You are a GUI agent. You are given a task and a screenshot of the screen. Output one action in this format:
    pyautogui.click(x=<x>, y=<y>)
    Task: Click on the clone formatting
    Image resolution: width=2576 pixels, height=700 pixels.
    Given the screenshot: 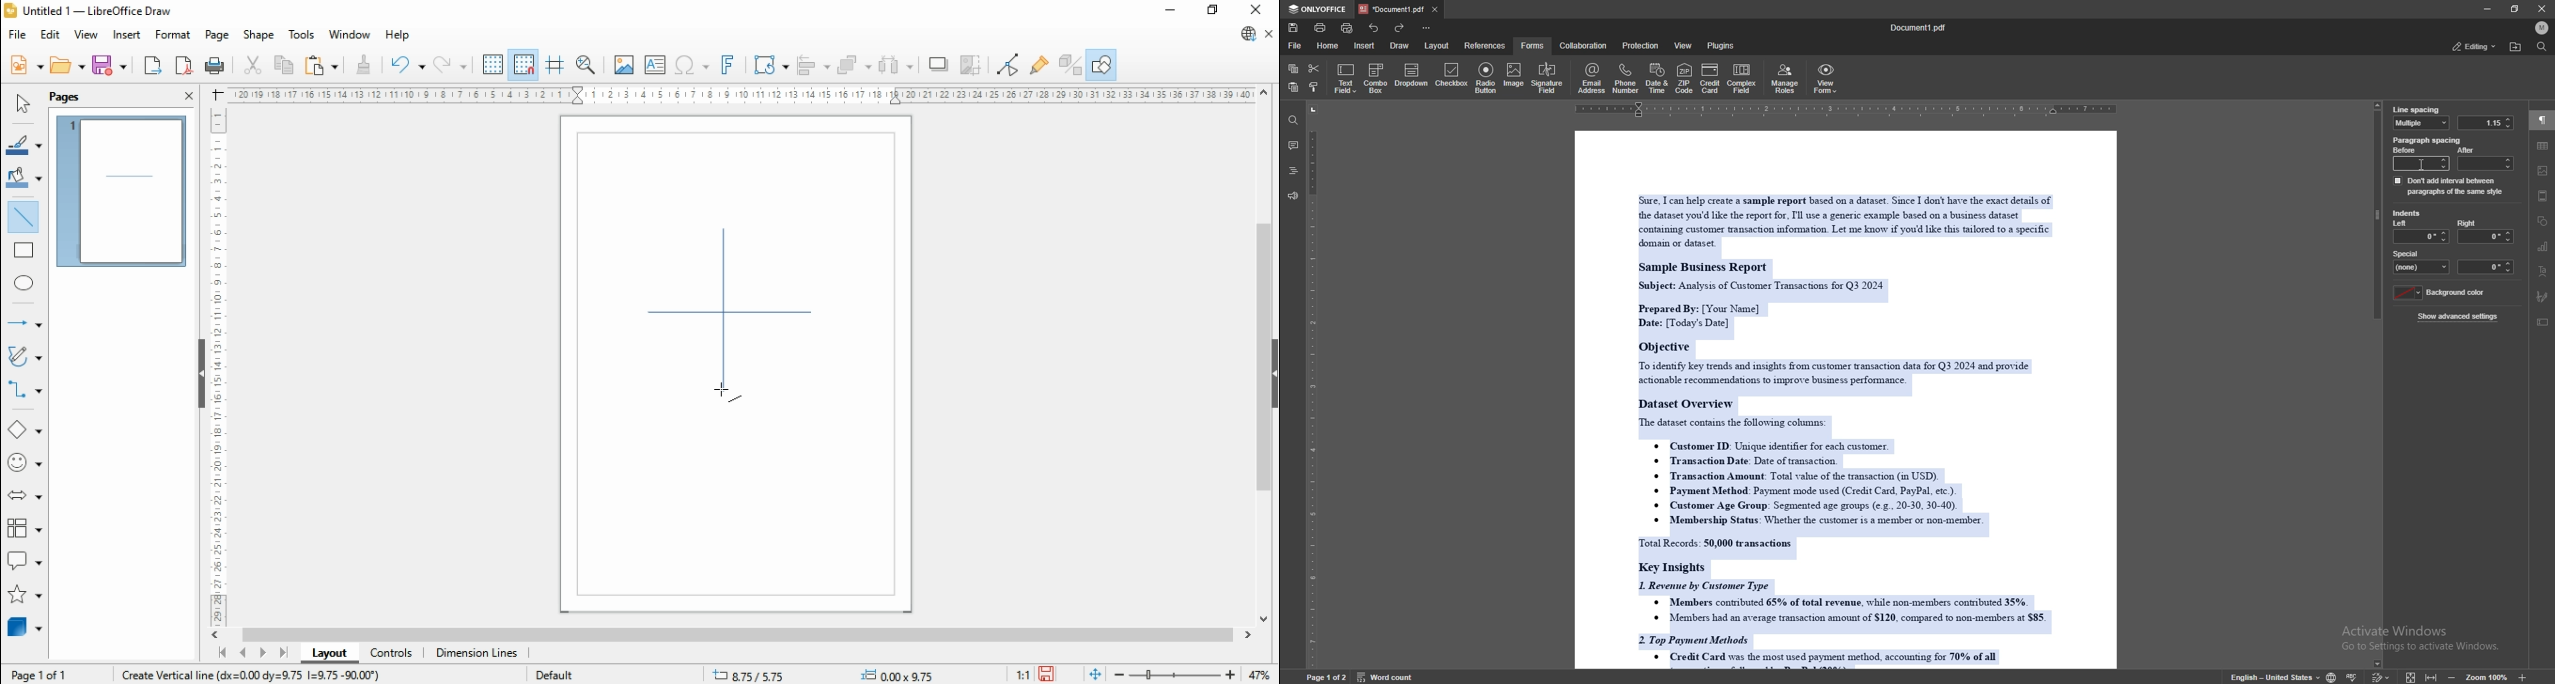 What is the action you would take?
    pyautogui.click(x=362, y=64)
    